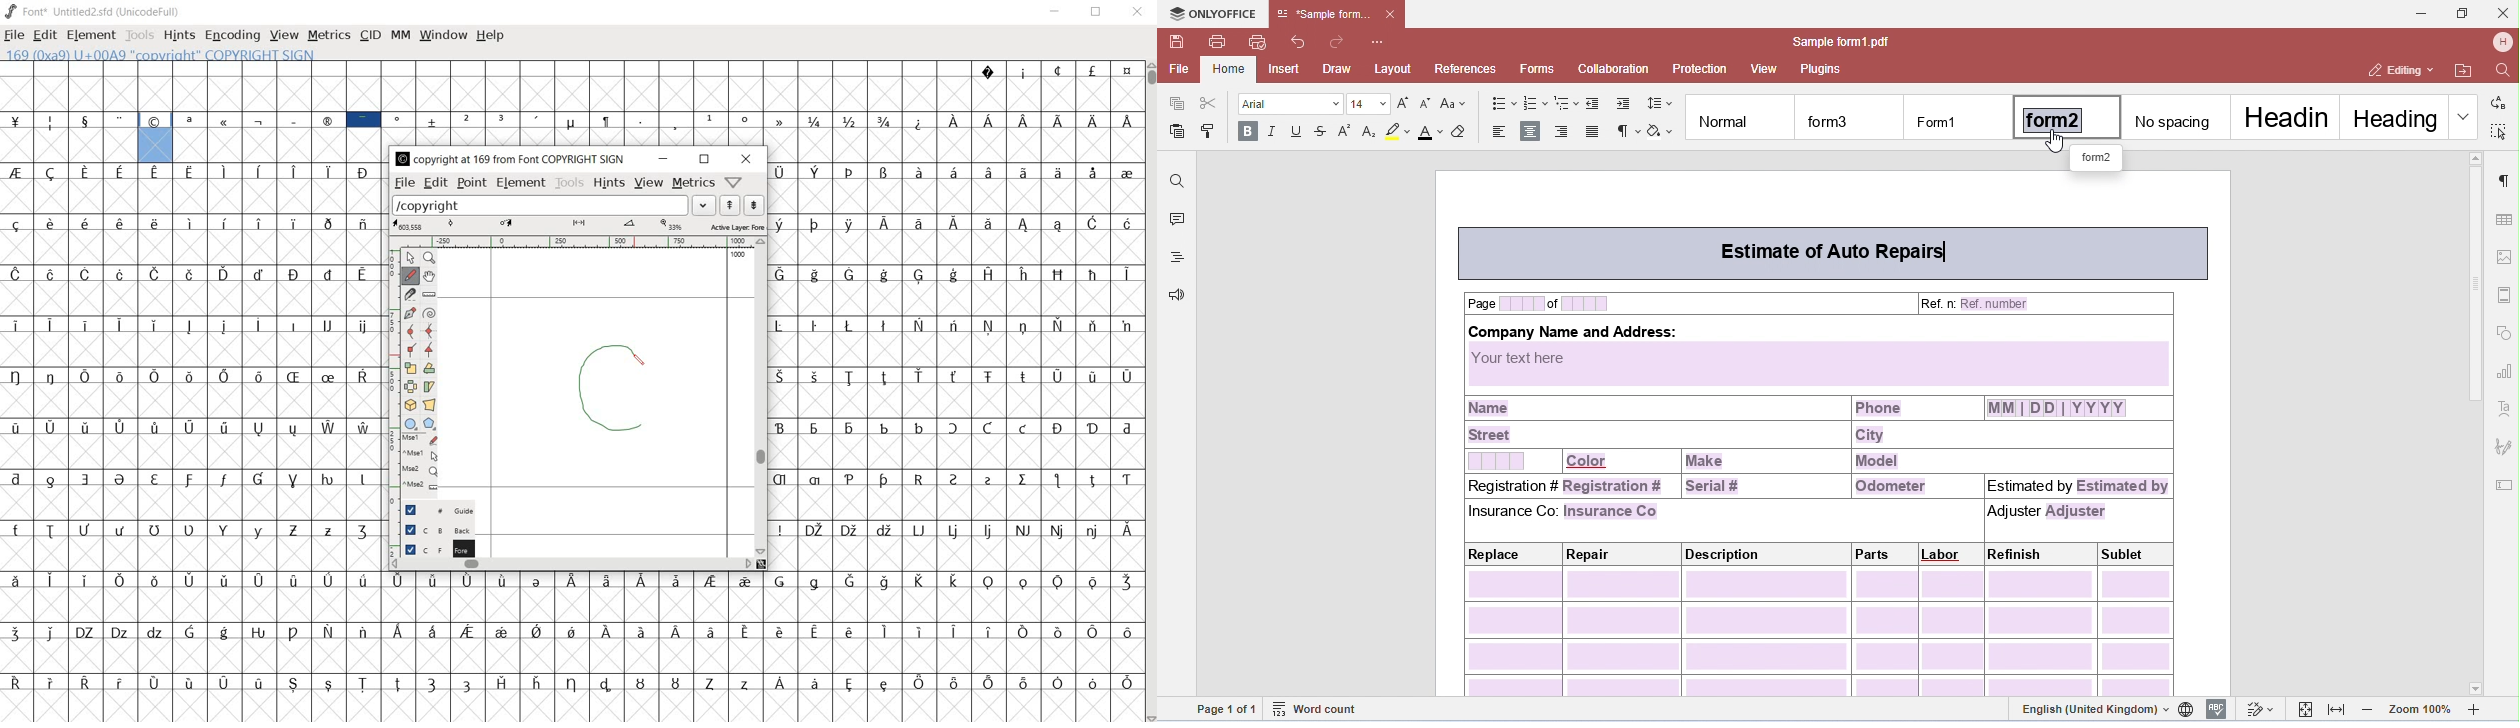 The image size is (2520, 728). What do you see at coordinates (608, 182) in the screenshot?
I see `hints` at bounding box center [608, 182].